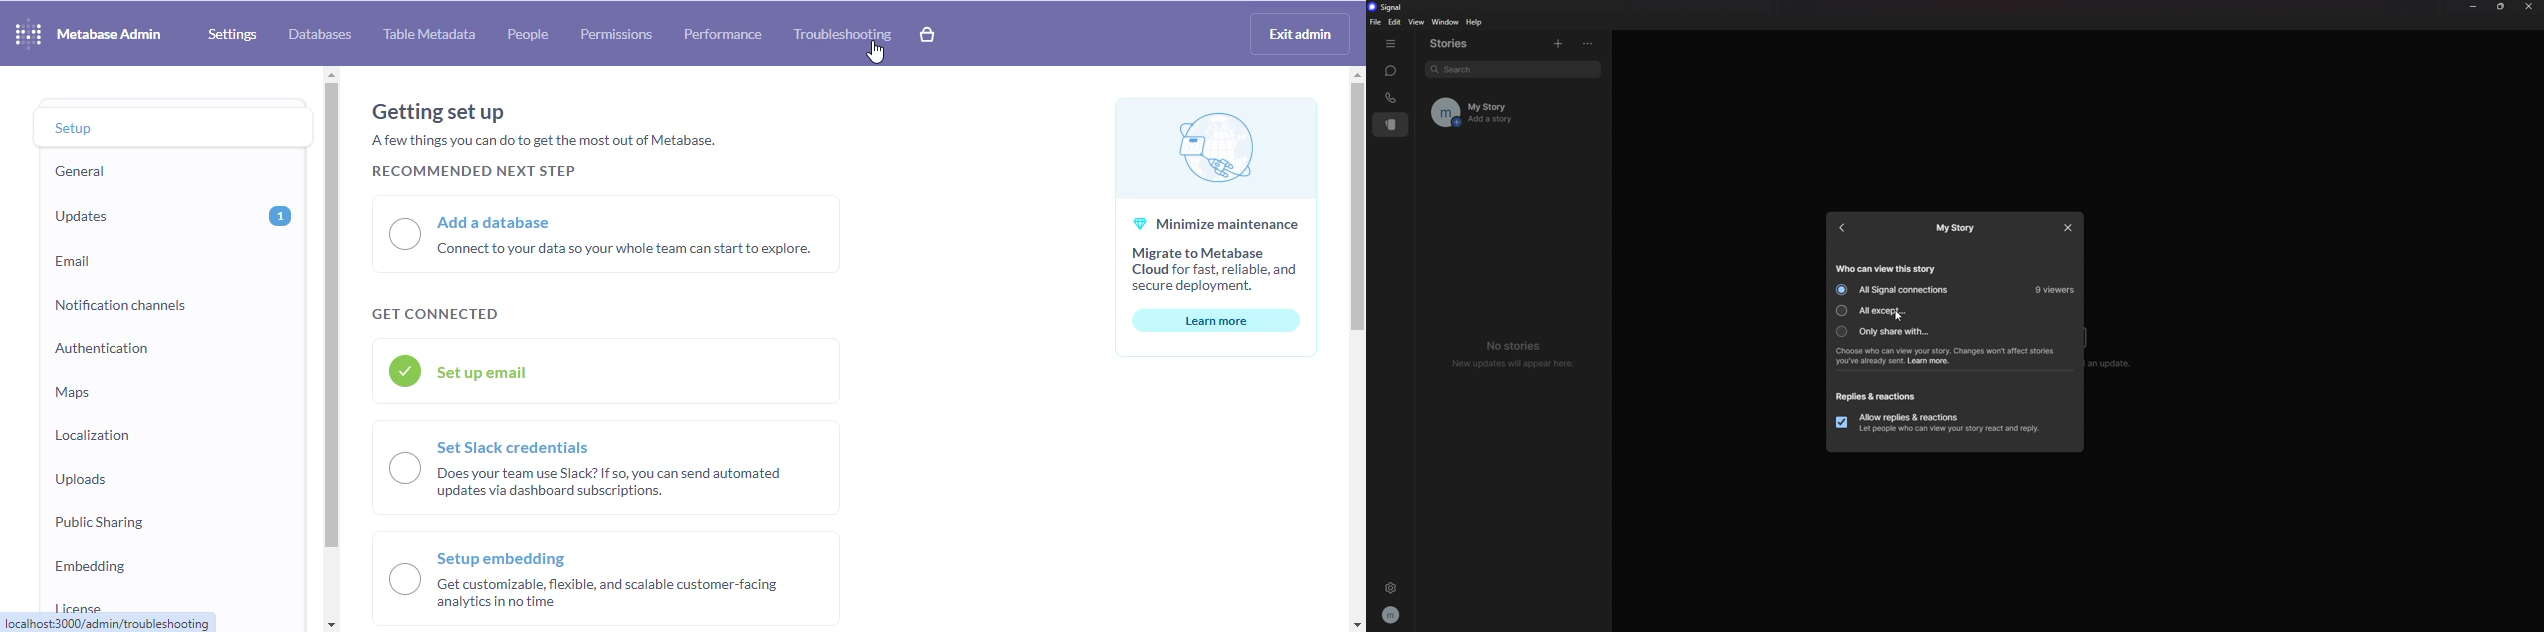 Image resolution: width=2548 pixels, height=644 pixels. Describe the element at coordinates (1942, 422) in the screenshot. I see `allow replies and reactions let people who can view your story react and reply` at that location.